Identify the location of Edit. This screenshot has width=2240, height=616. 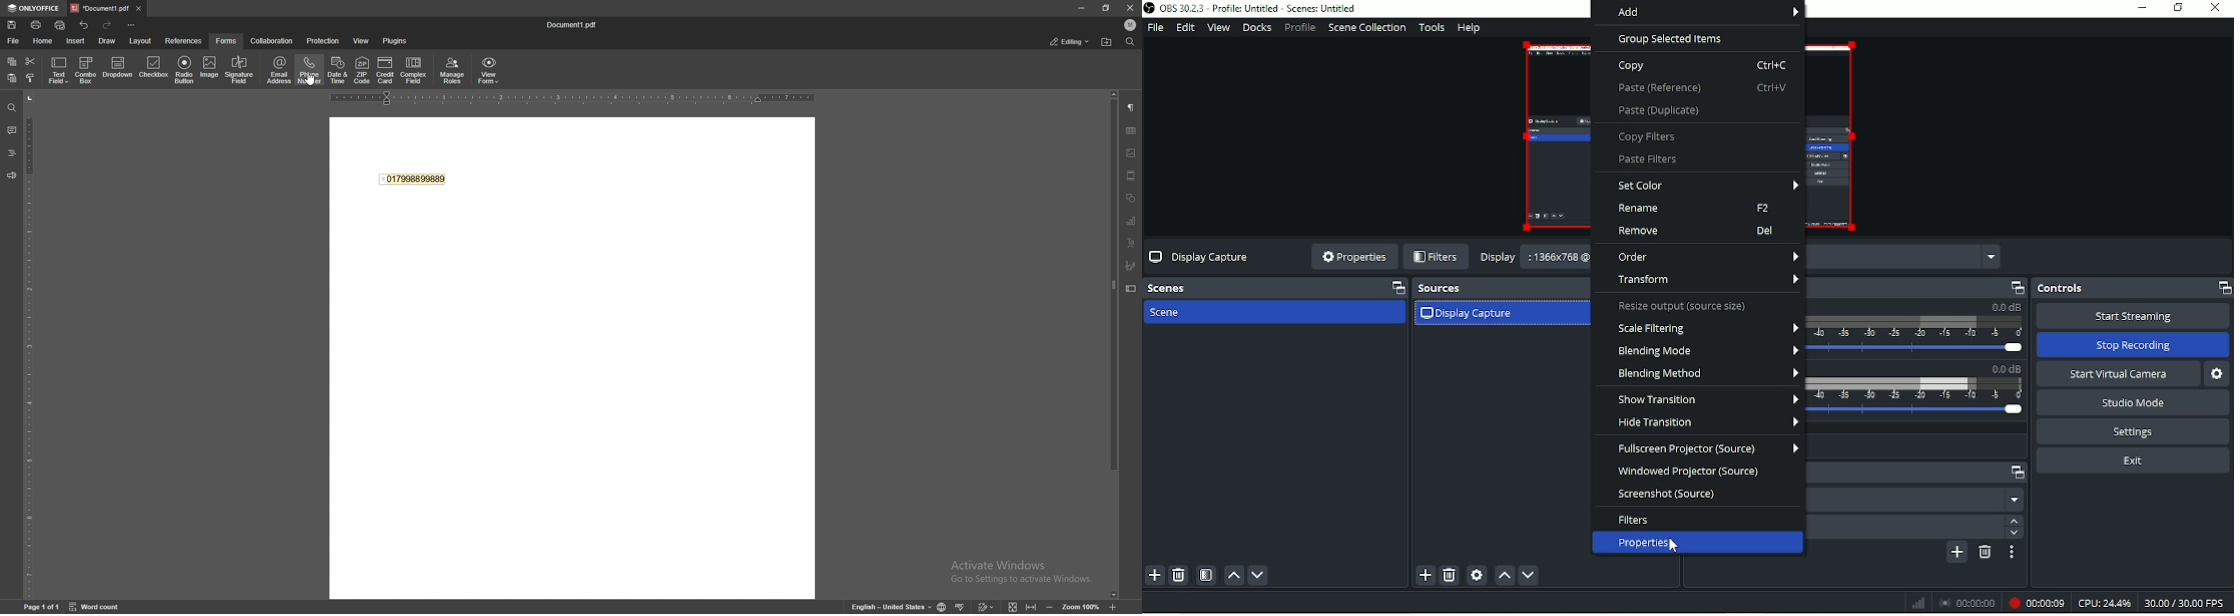
(1186, 27).